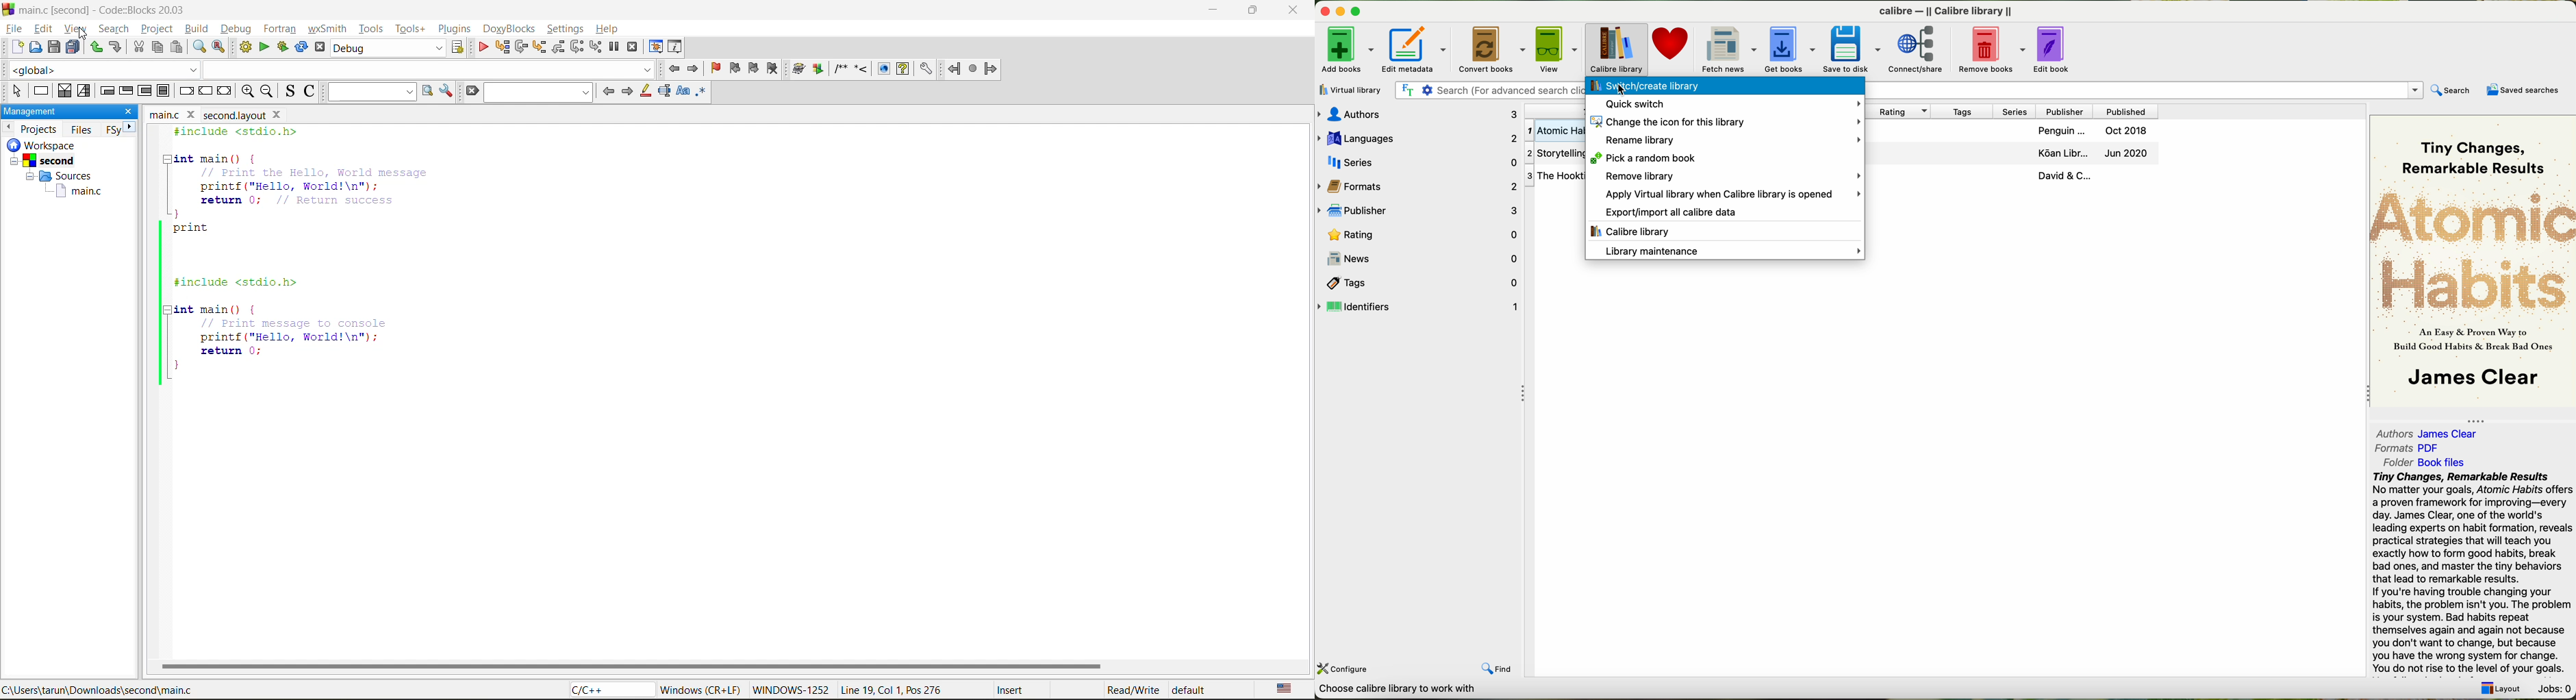 The width and height of the screenshot is (2576, 700). What do you see at coordinates (1284, 688) in the screenshot?
I see `text language` at bounding box center [1284, 688].